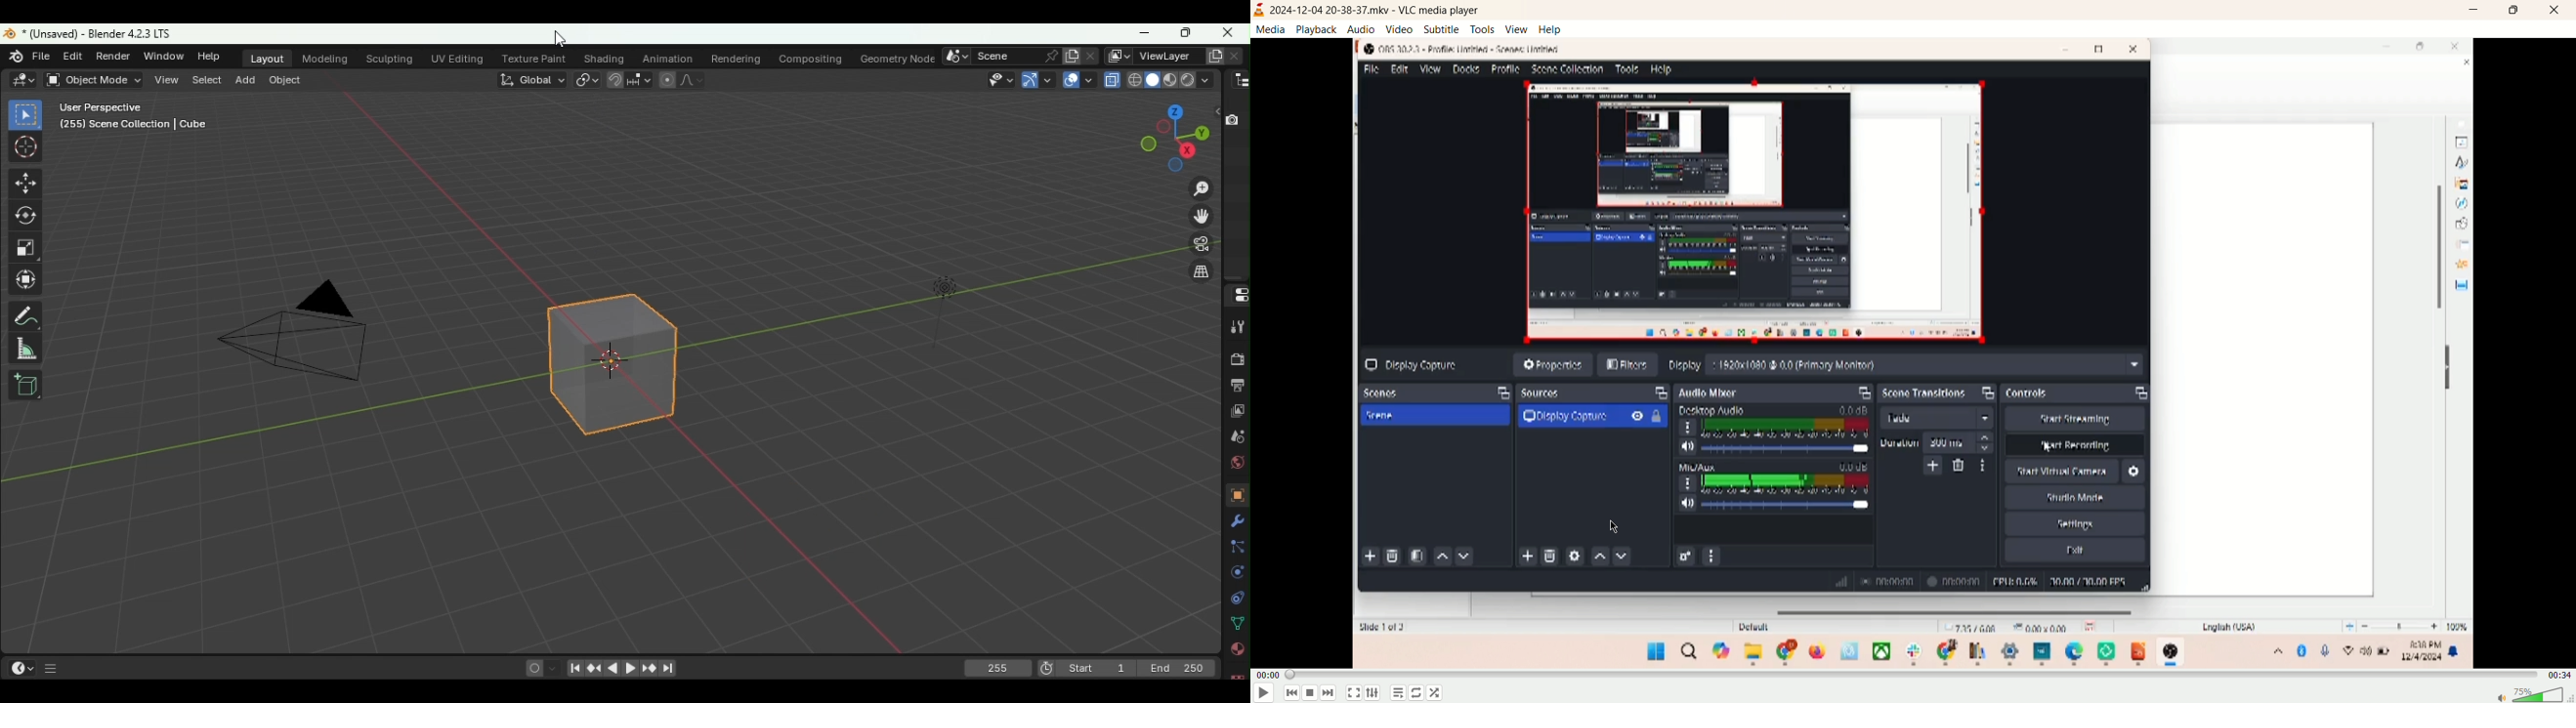 The width and height of the screenshot is (2576, 728). What do you see at coordinates (1239, 622) in the screenshot?
I see `Data` at bounding box center [1239, 622].